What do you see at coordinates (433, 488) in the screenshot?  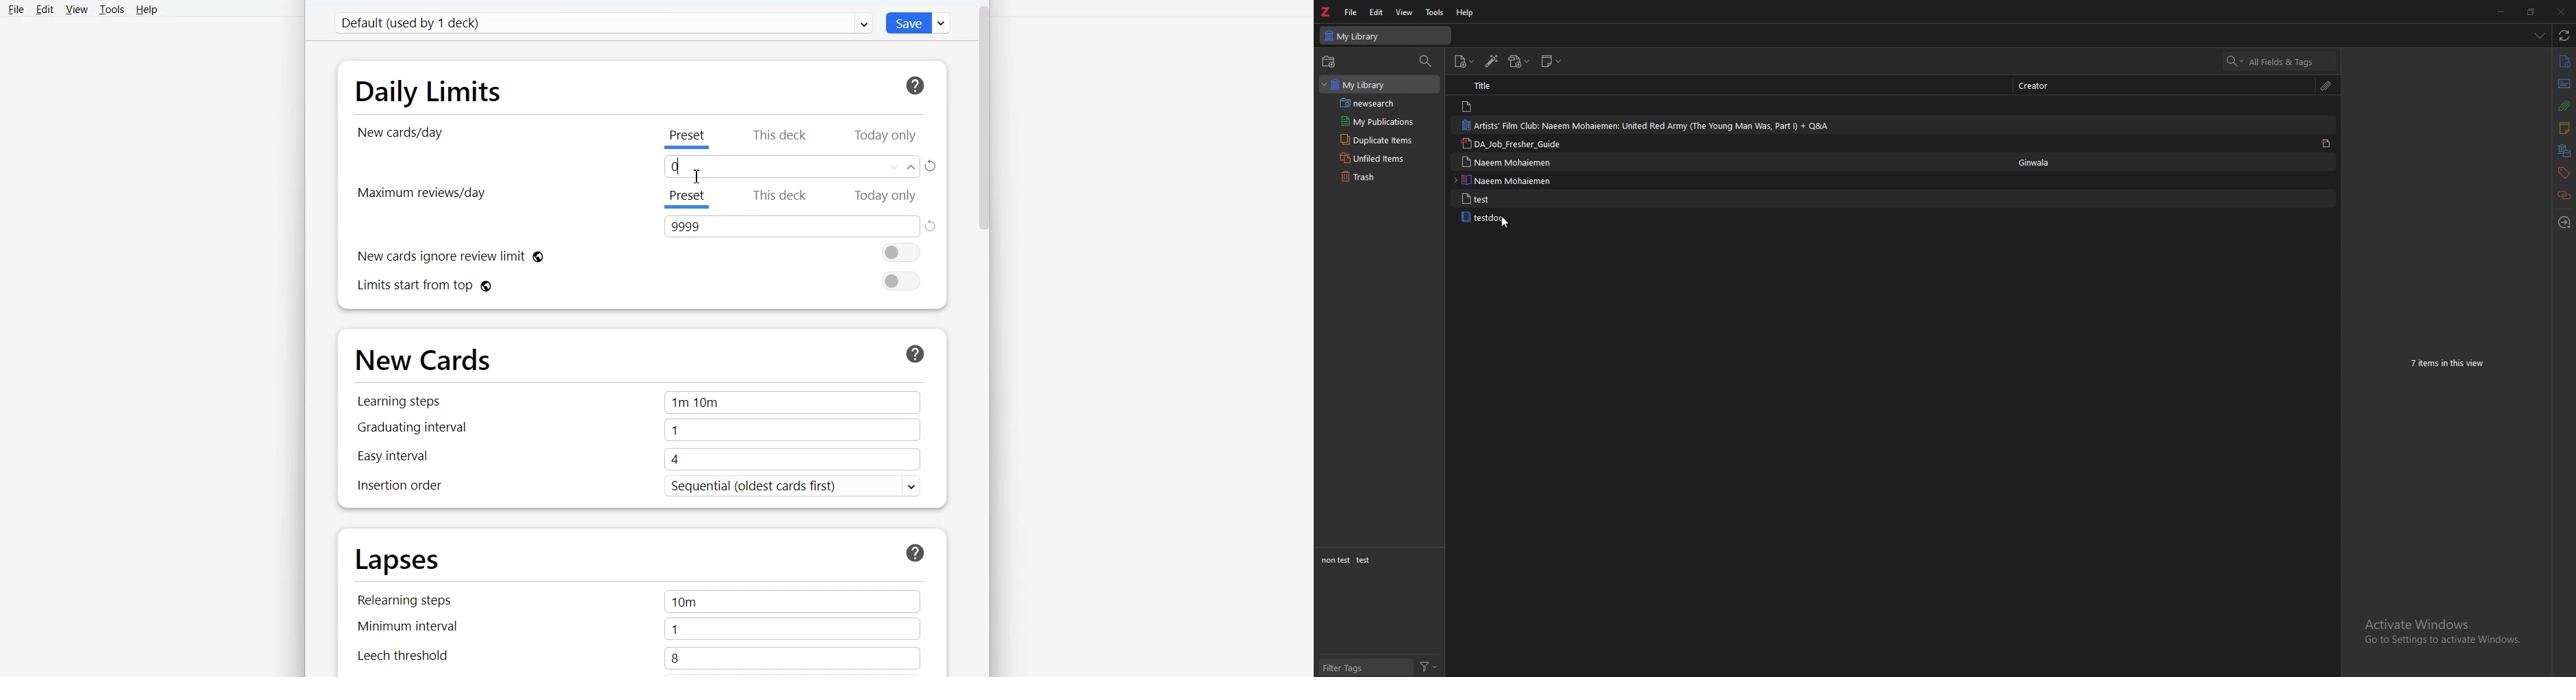 I see `Inspection order` at bounding box center [433, 488].